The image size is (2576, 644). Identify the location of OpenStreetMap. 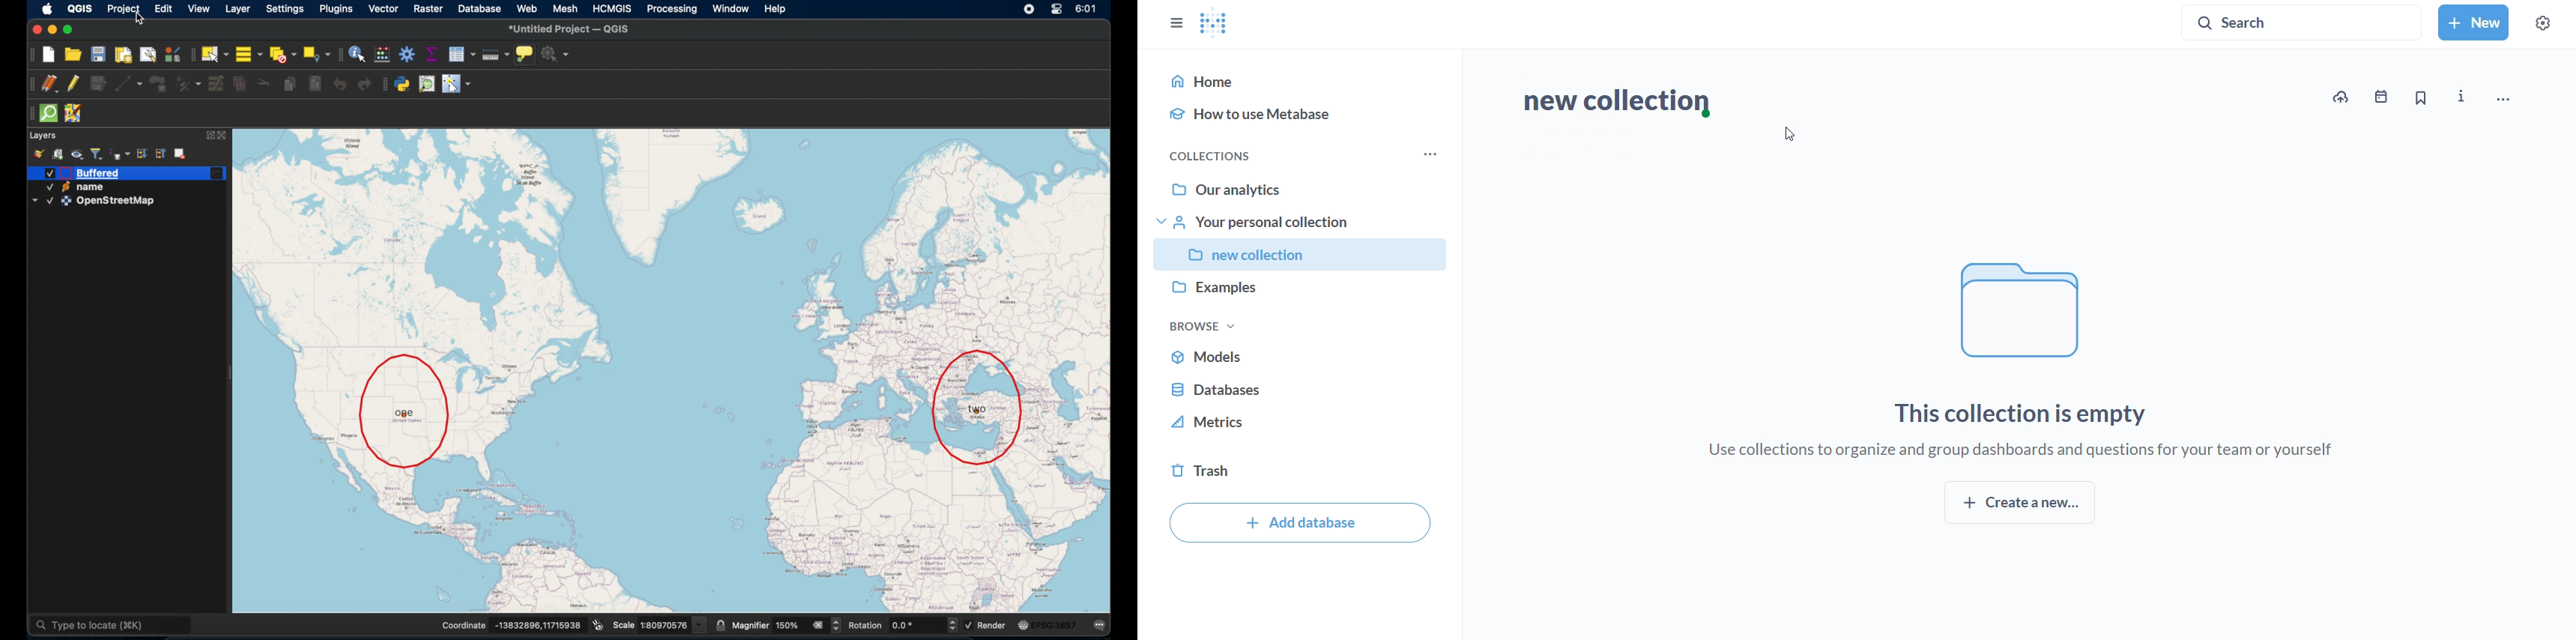
(118, 202).